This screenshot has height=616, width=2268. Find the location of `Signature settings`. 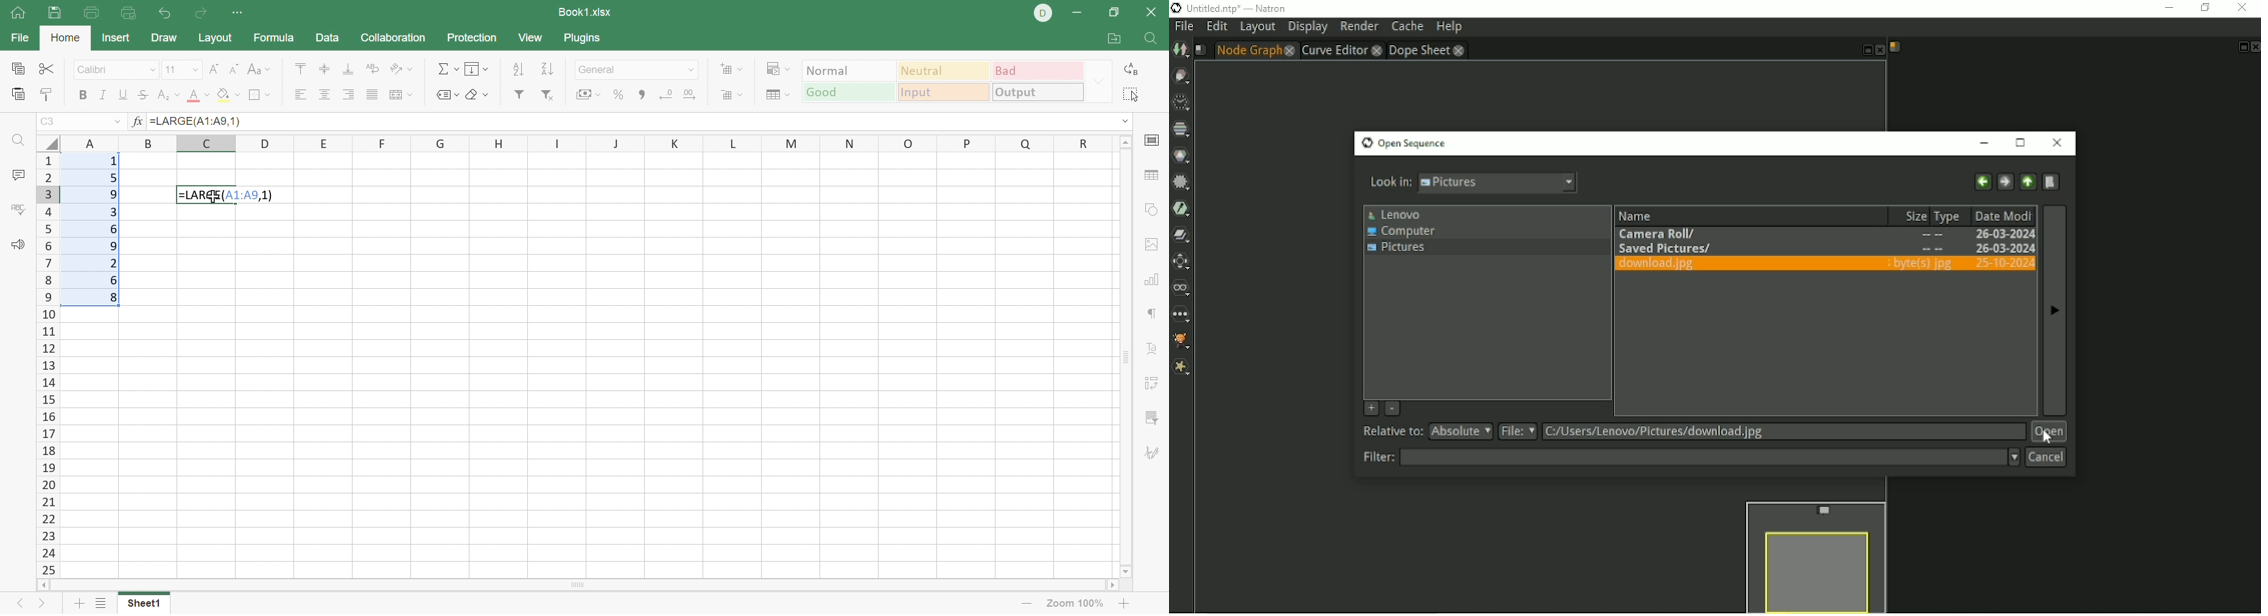

Signature settings is located at coordinates (1153, 452).